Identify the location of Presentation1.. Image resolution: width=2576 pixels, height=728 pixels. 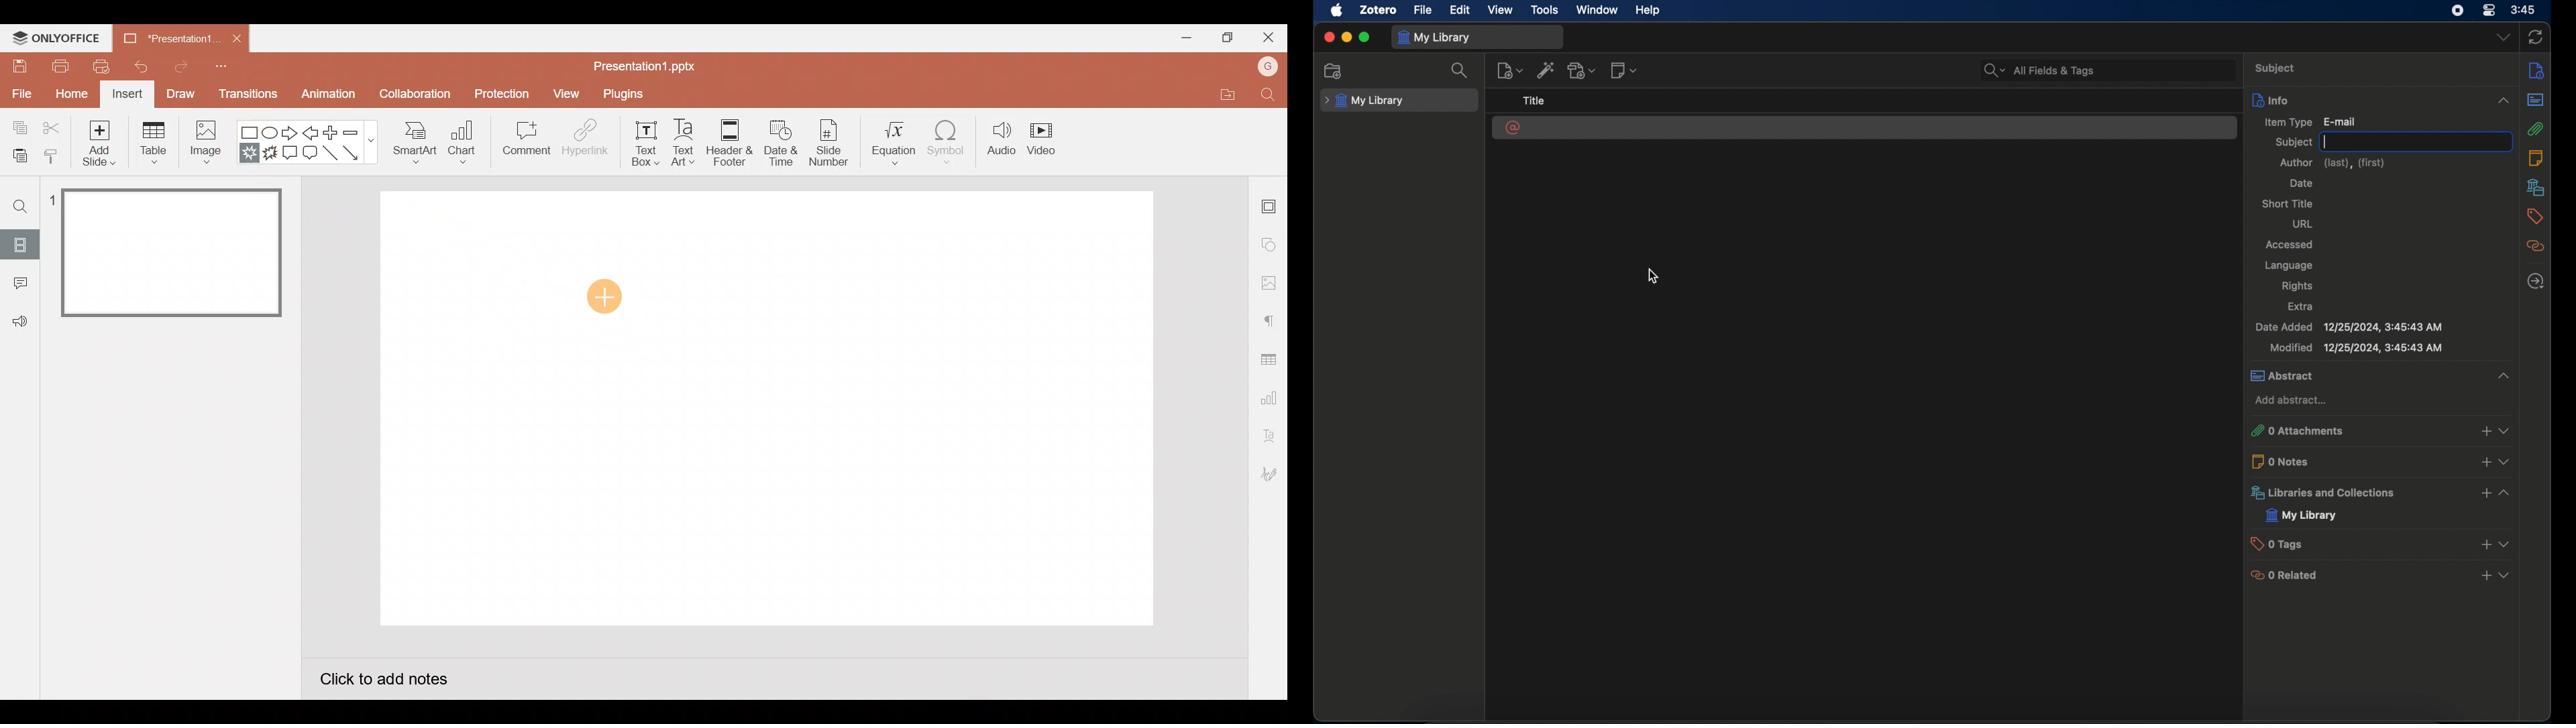
(168, 36).